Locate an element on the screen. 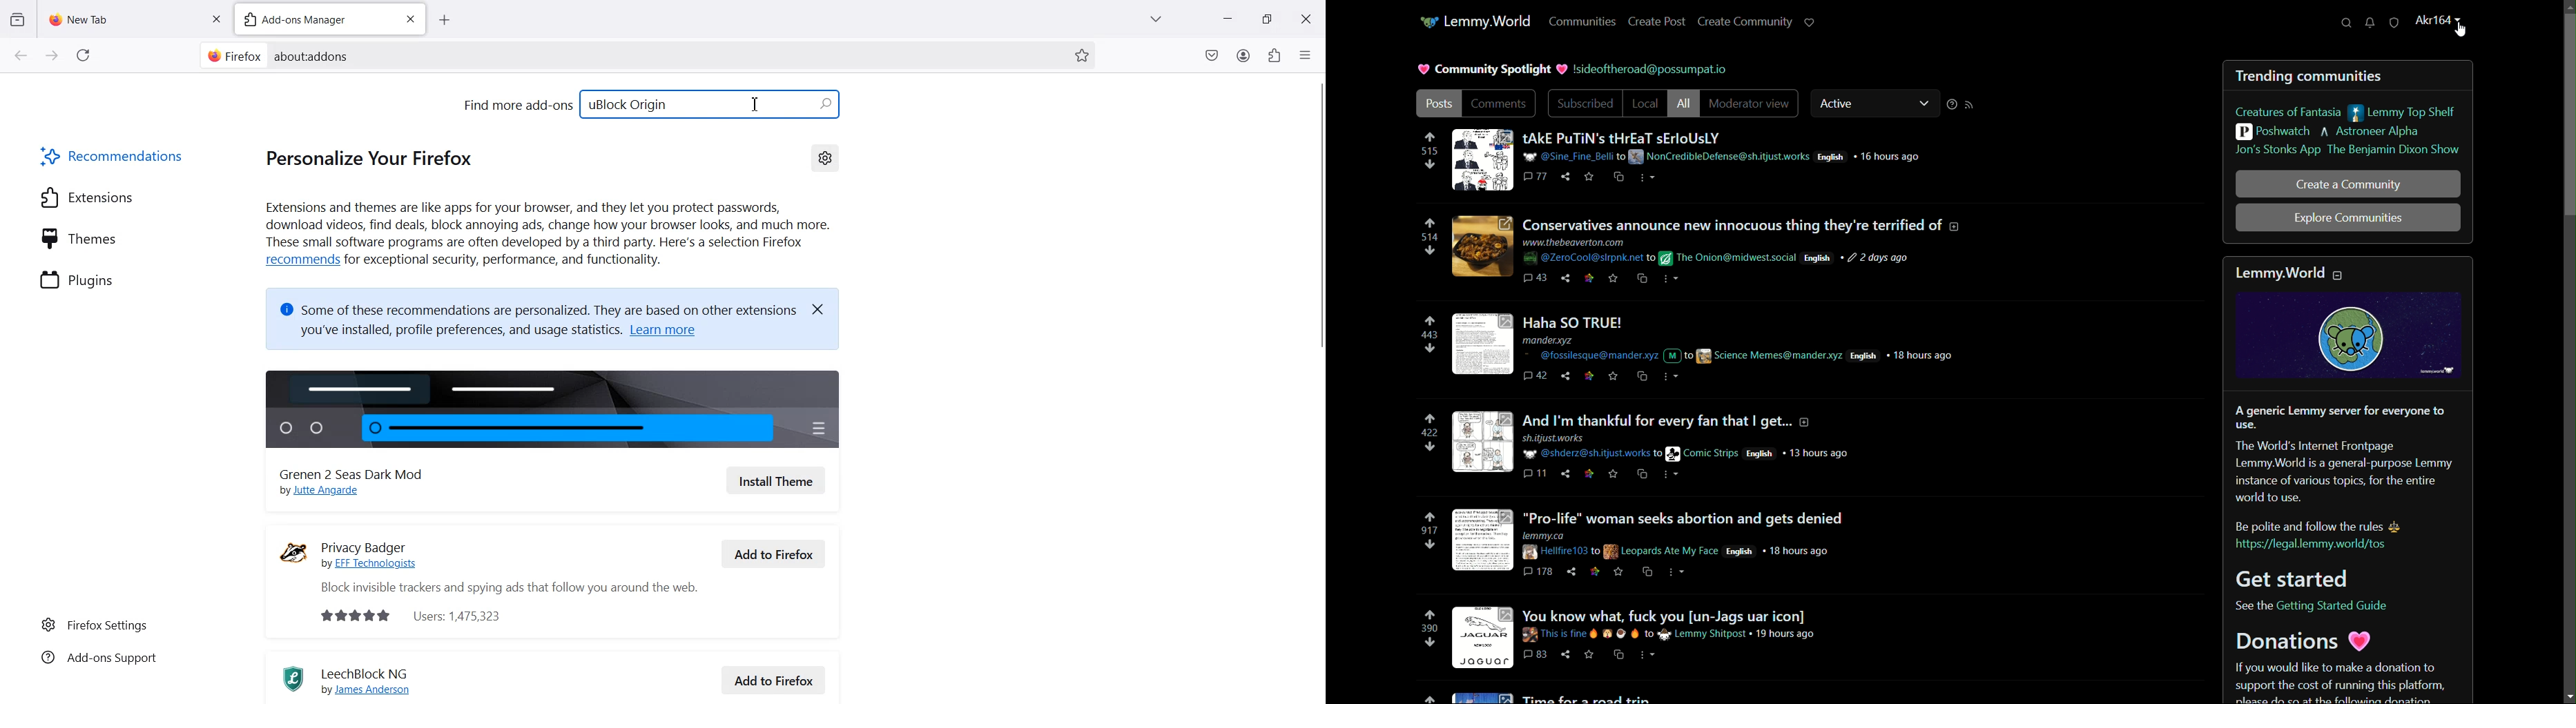 Image resolution: width=2576 pixels, height=728 pixels. Close tab is located at coordinates (410, 19).